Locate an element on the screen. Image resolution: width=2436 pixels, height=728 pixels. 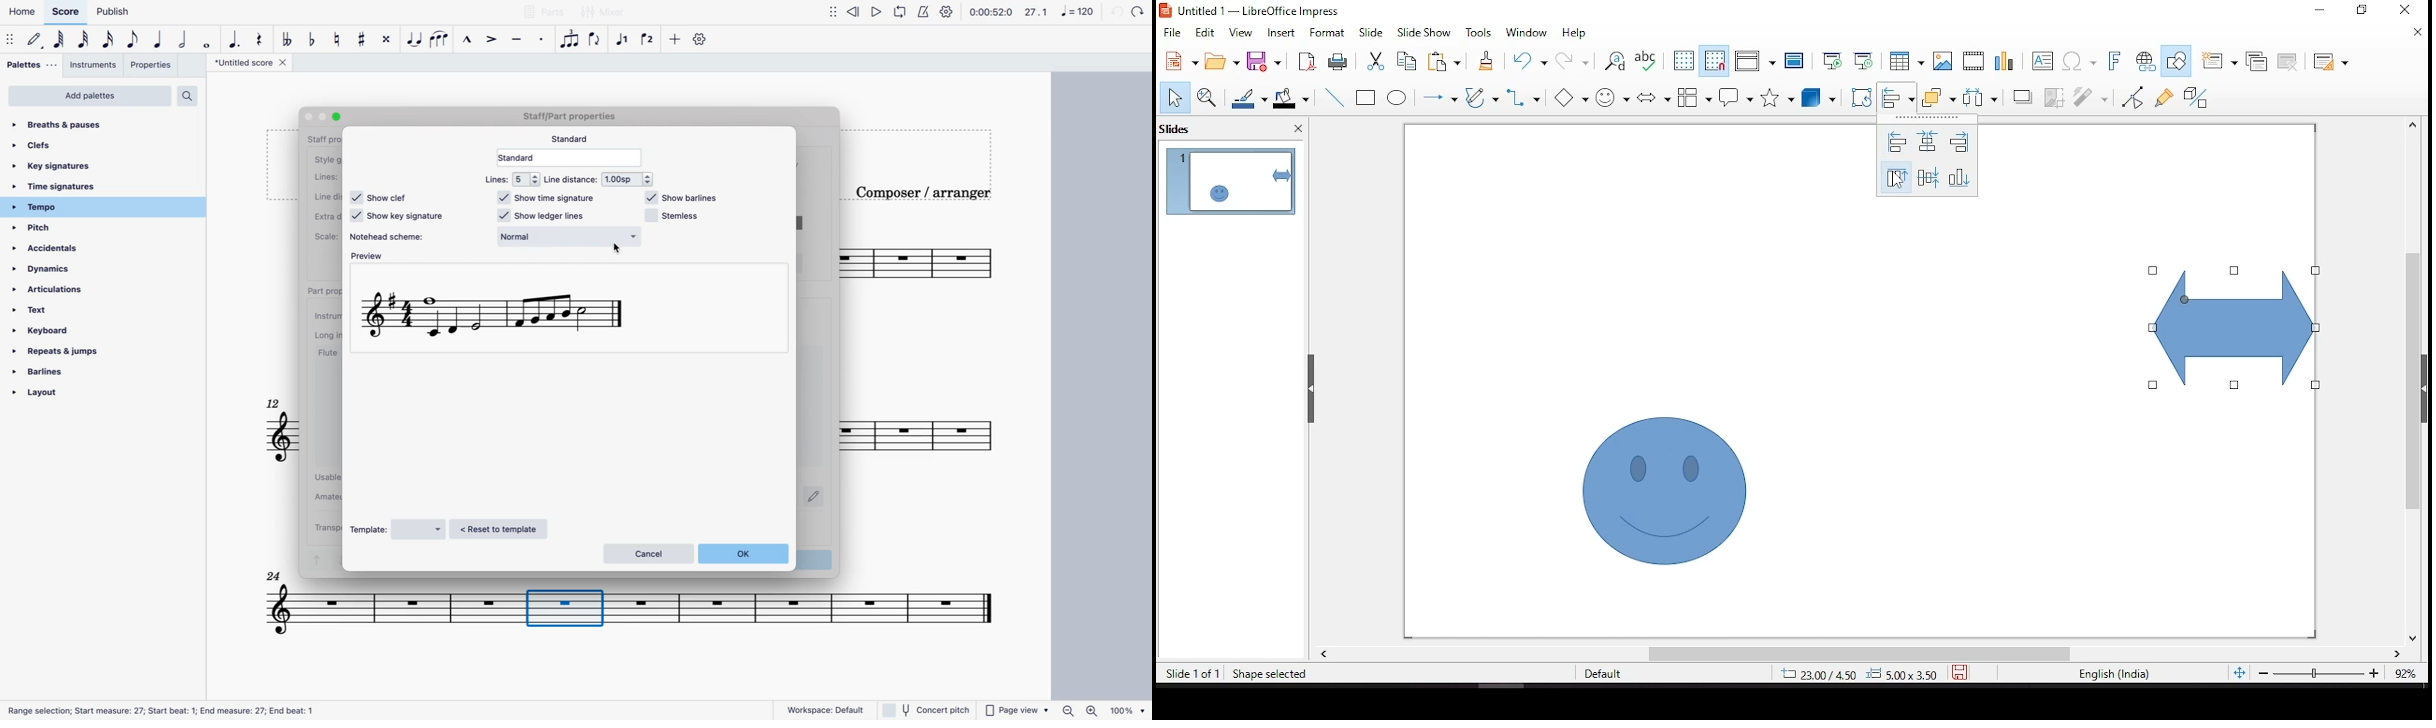
metronome is located at coordinates (926, 11).